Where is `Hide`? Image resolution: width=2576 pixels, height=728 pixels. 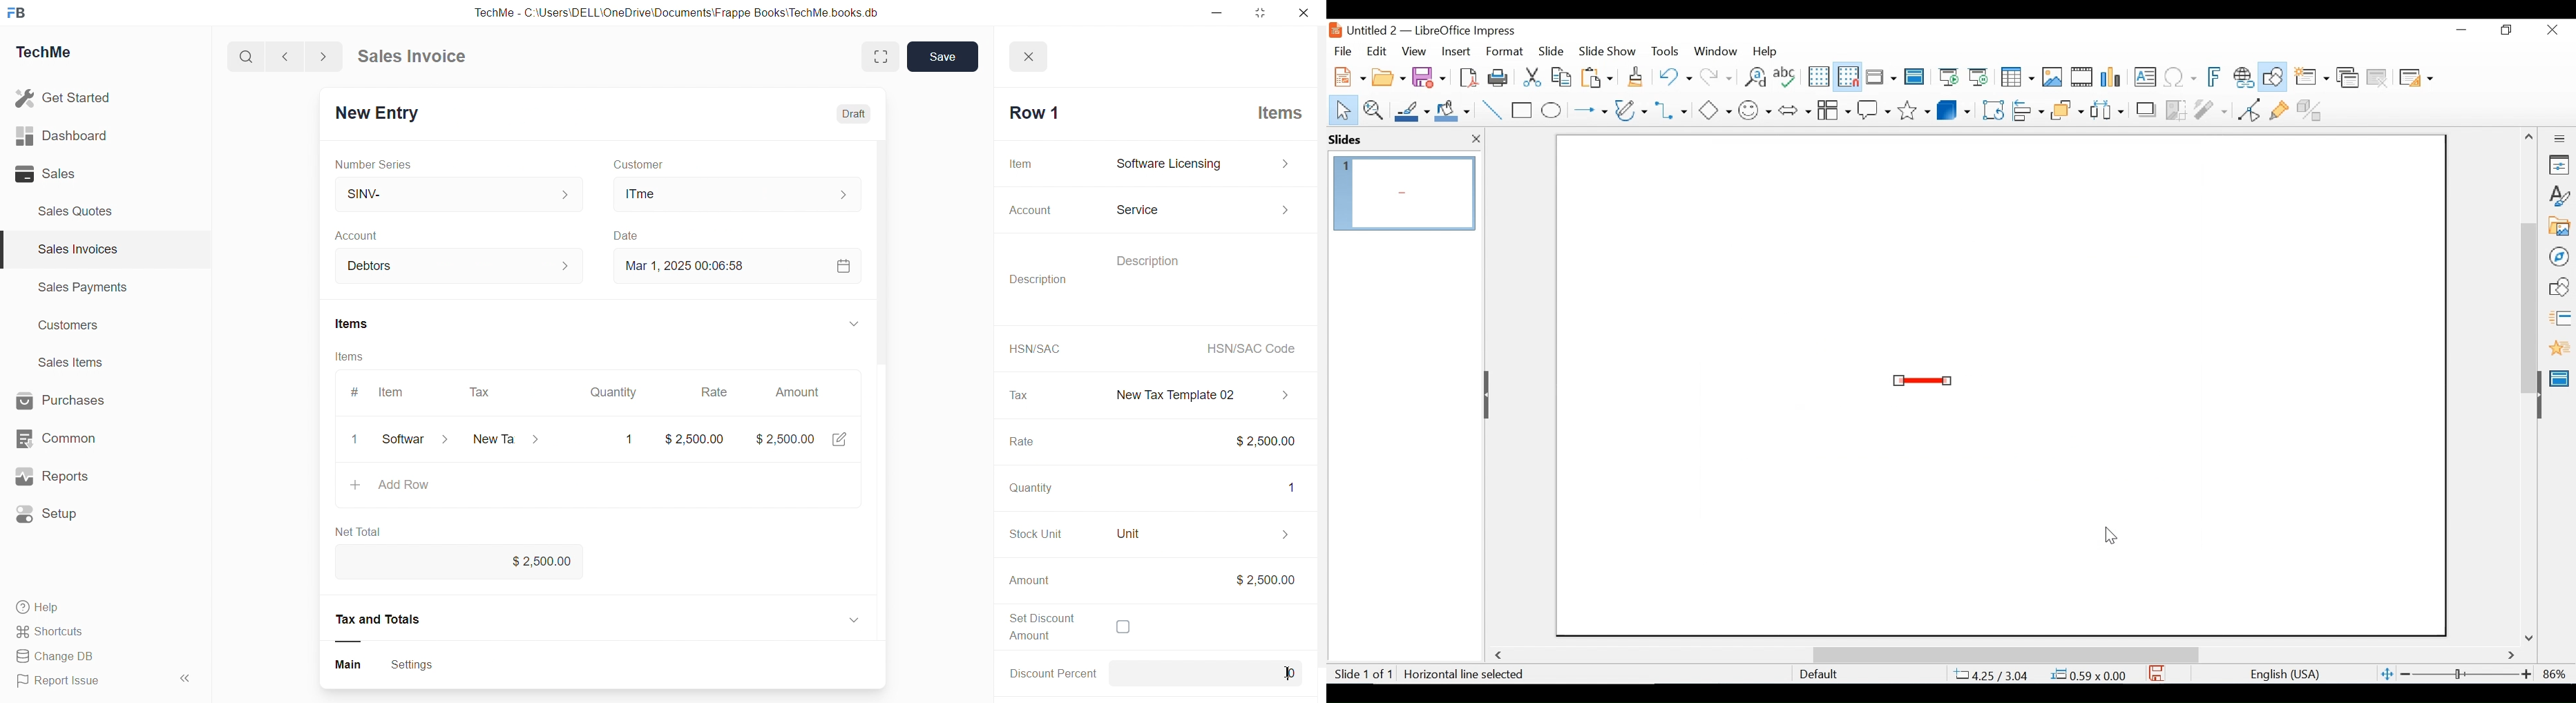 Hide is located at coordinates (2539, 392).